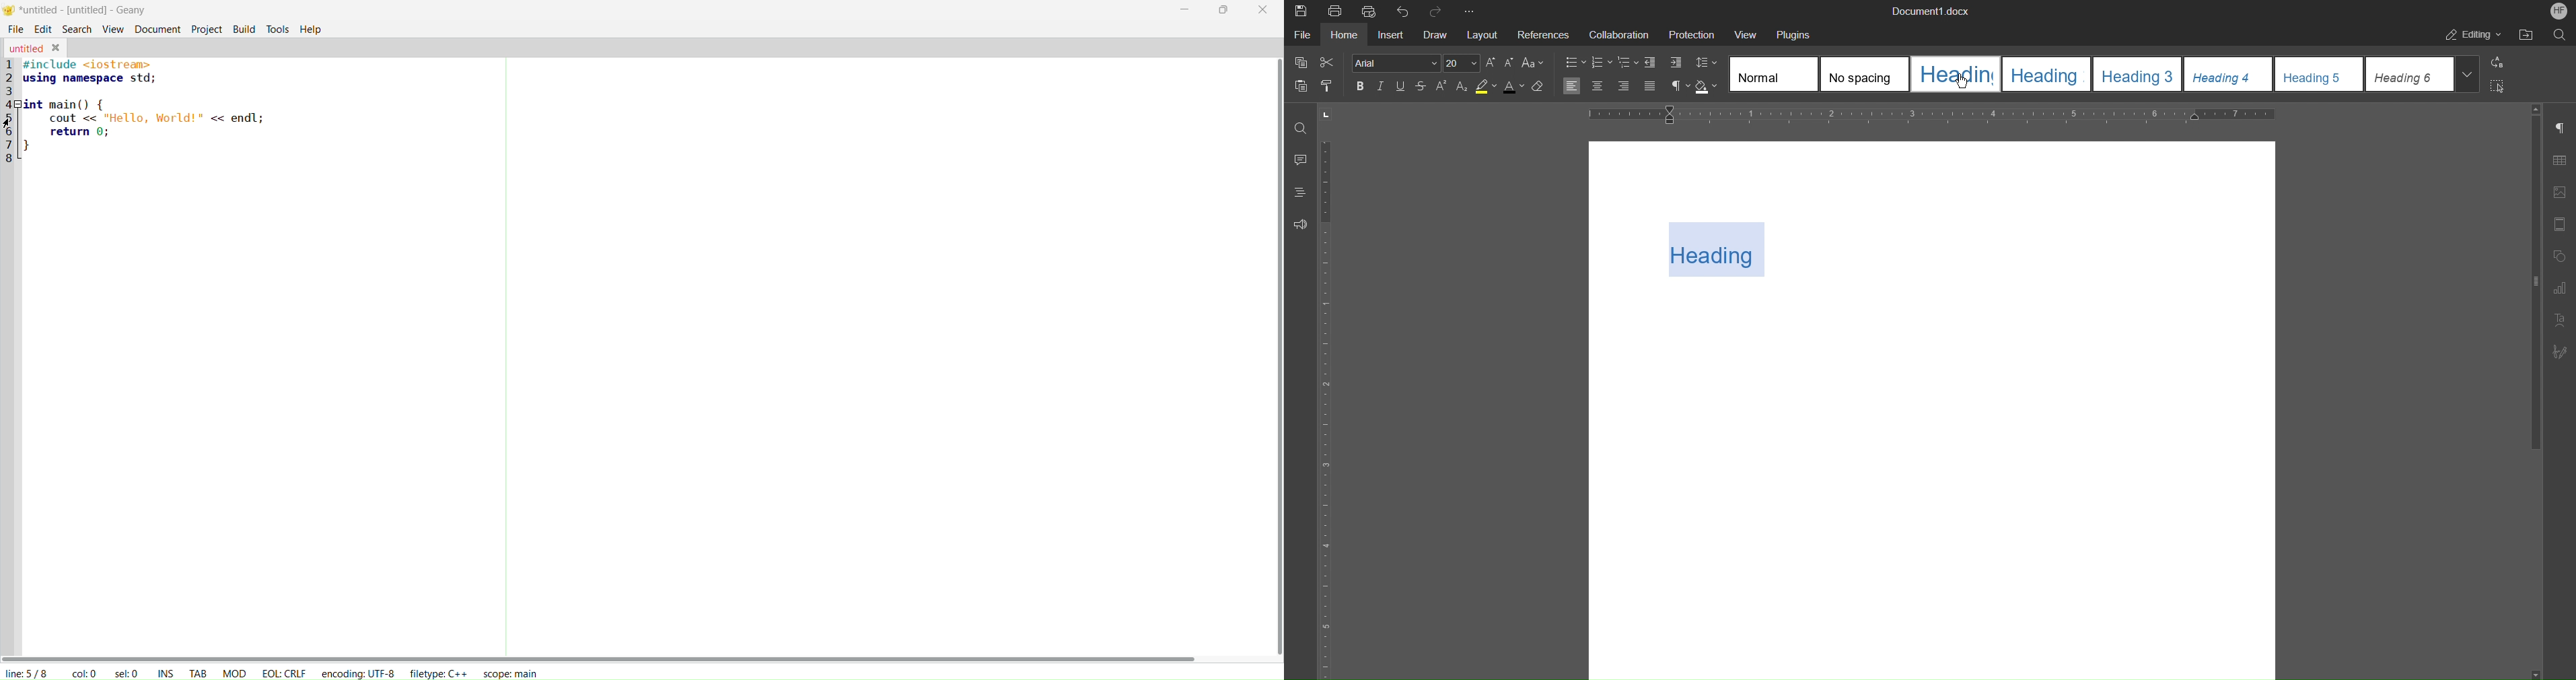  Describe the element at coordinates (1464, 88) in the screenshot. I see `Subscript` at that location.